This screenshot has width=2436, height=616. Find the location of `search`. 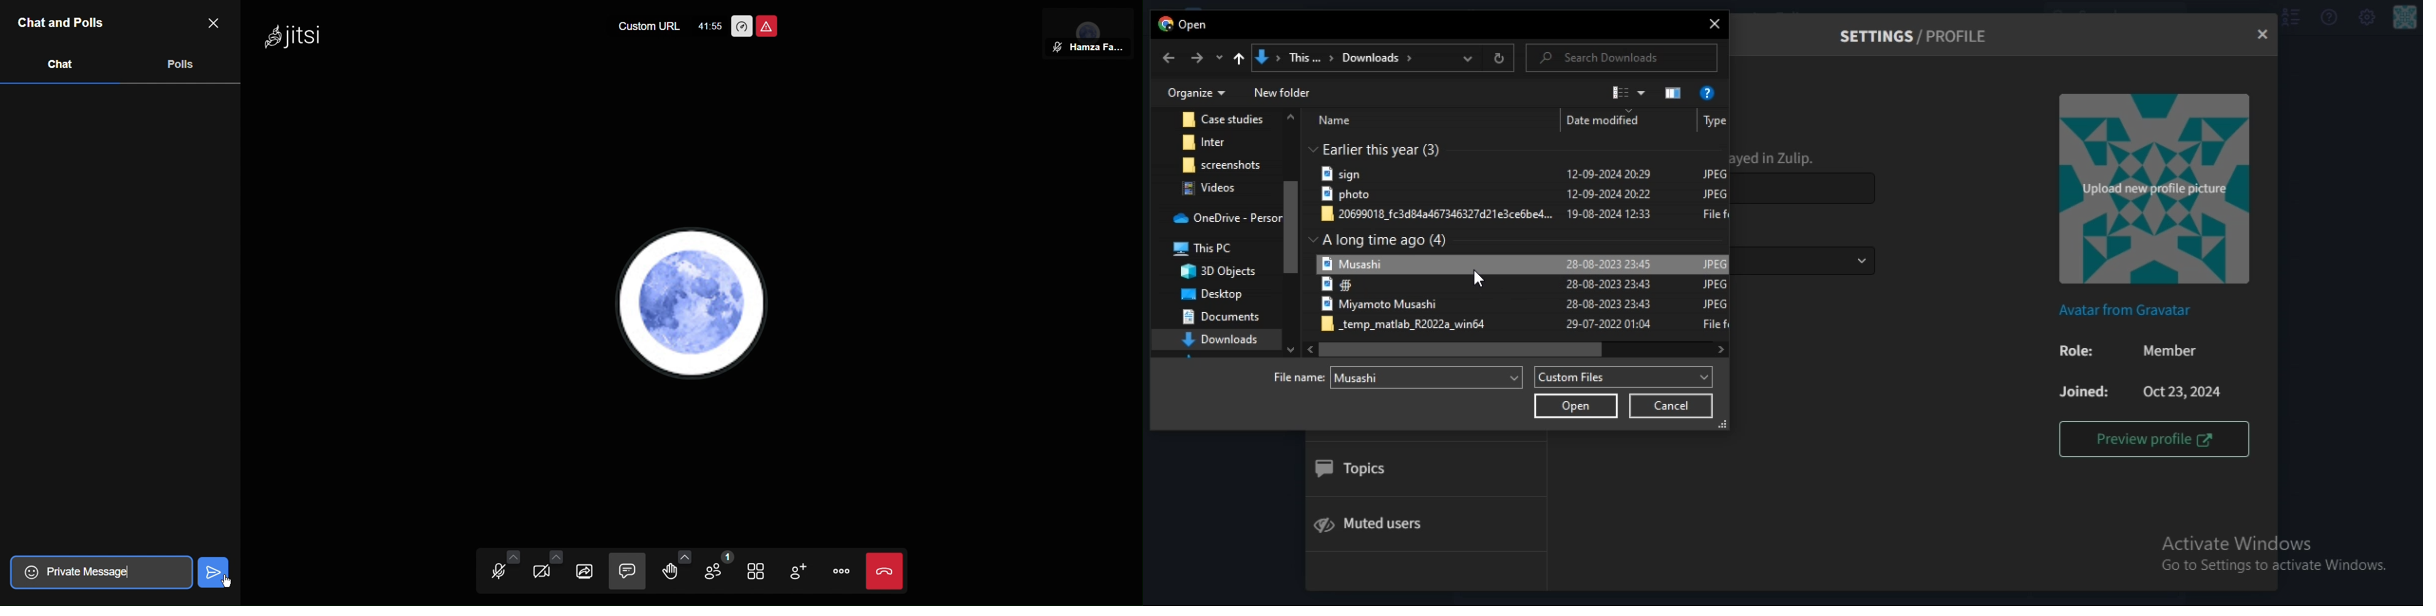

search is located at coordinates (1606, 58).